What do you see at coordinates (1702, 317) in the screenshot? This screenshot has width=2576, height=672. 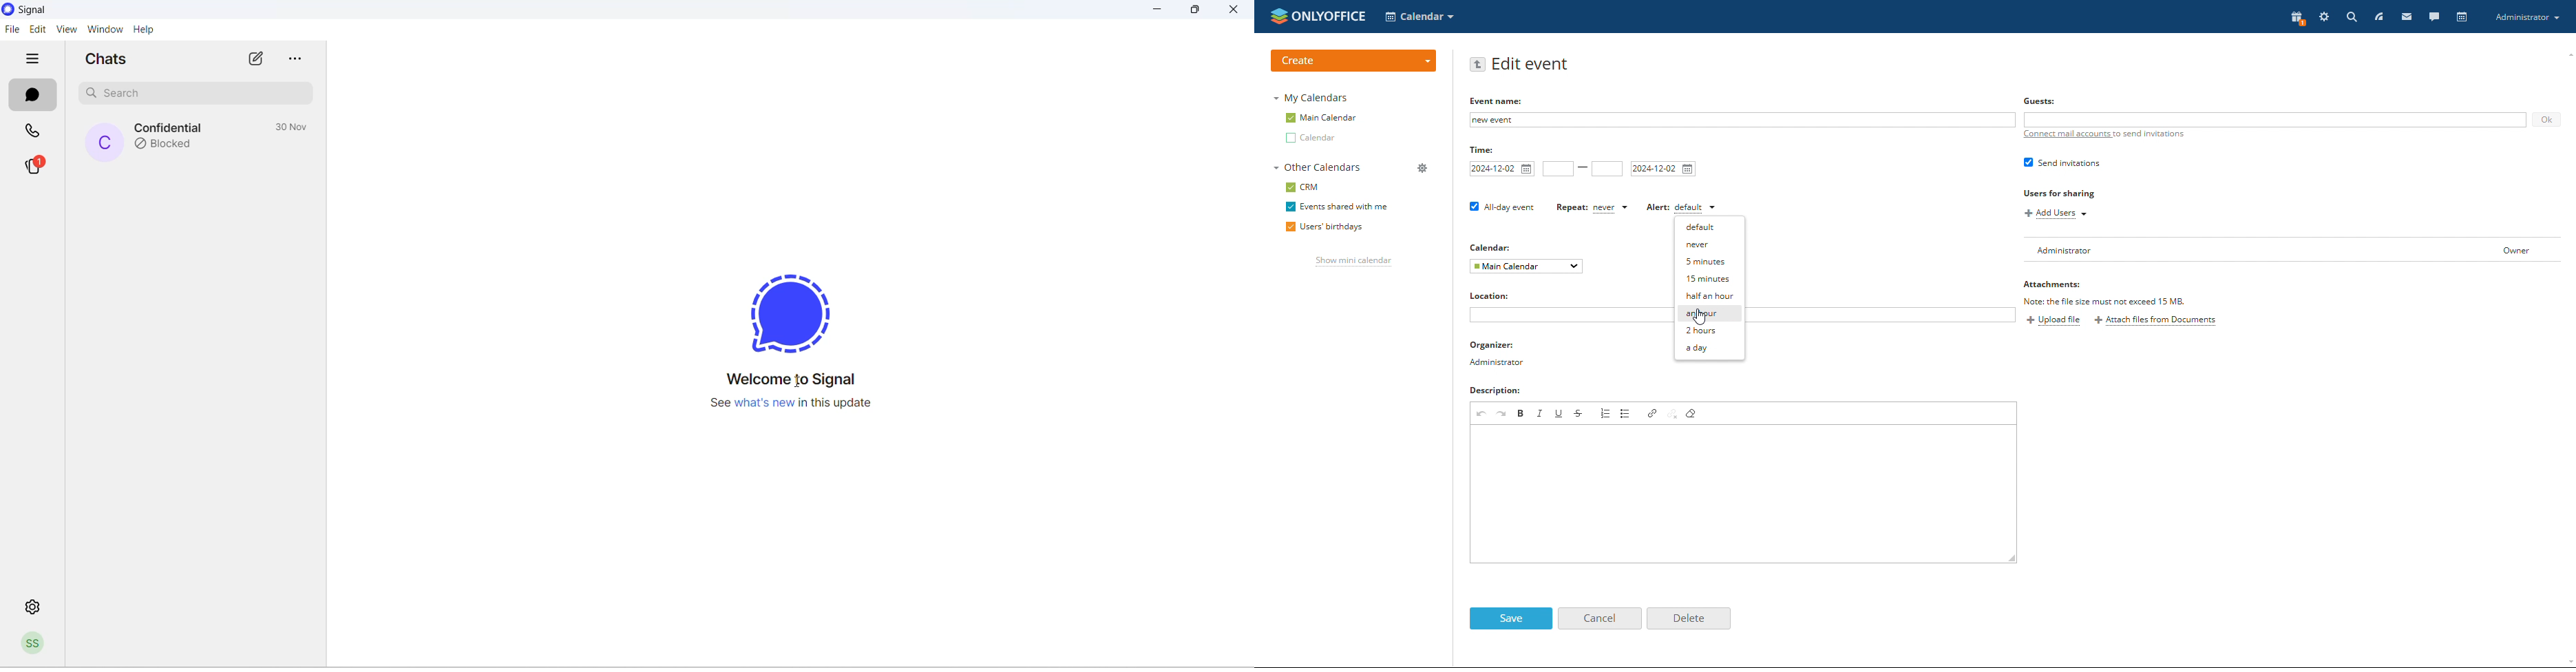 I see `cursor` at bounding box center [1702, 317].